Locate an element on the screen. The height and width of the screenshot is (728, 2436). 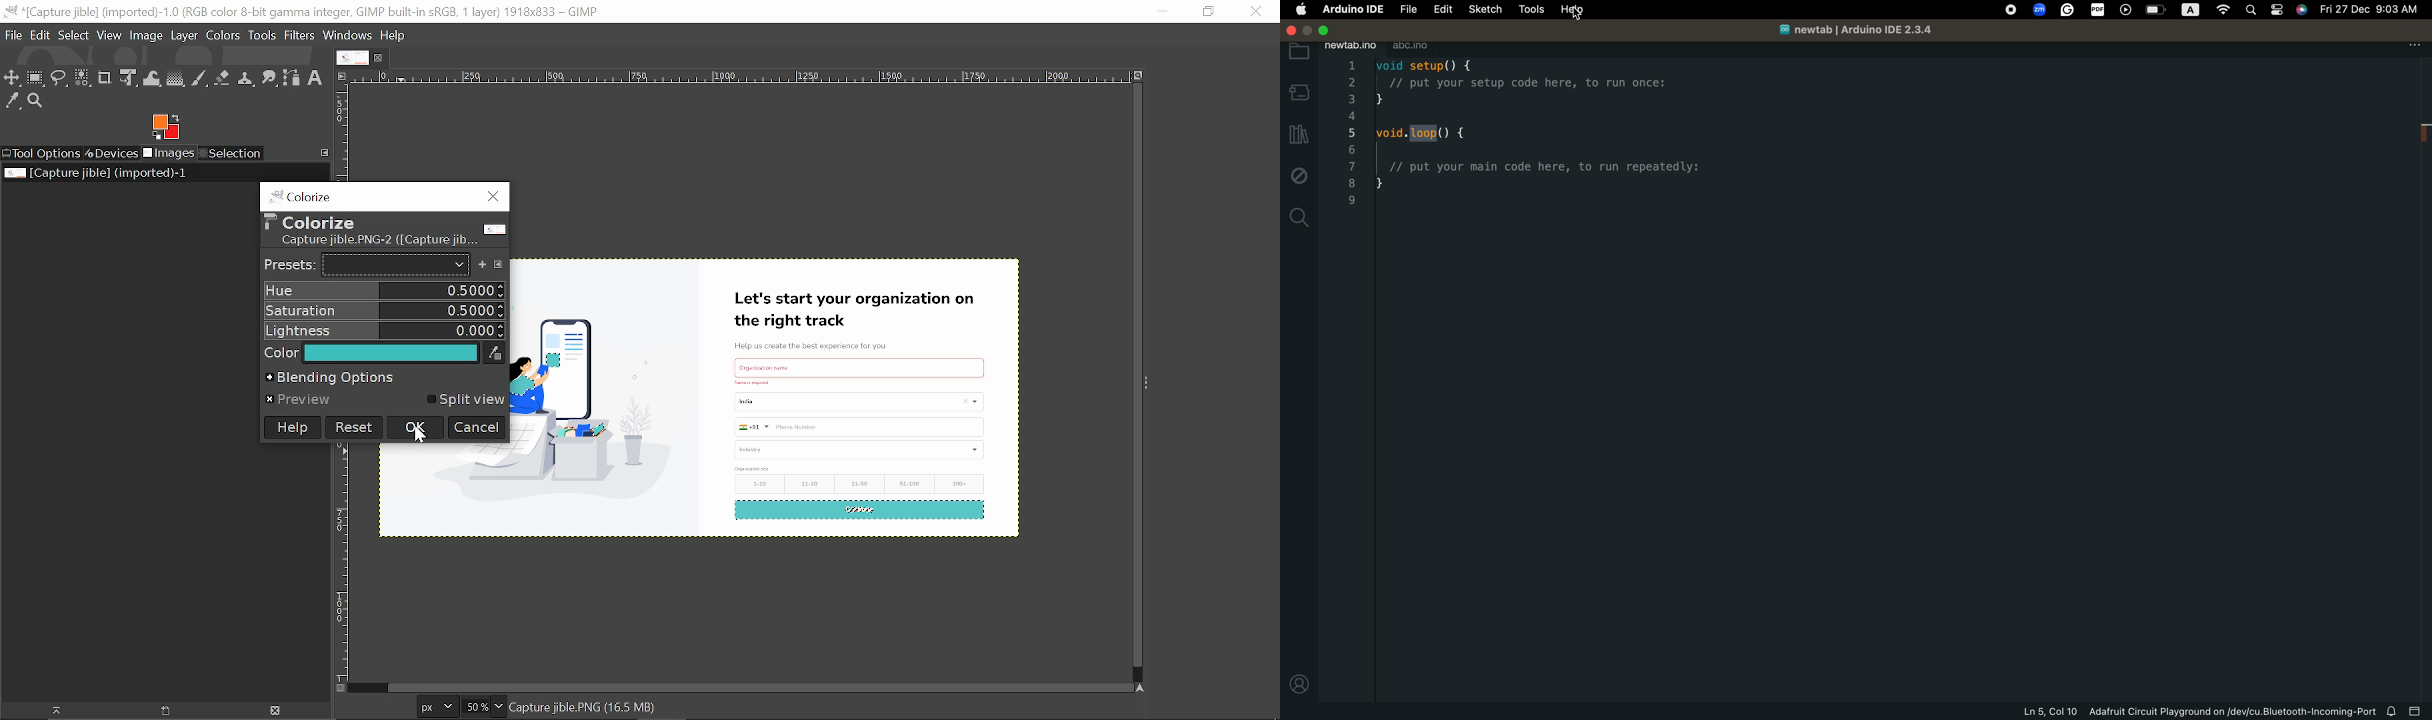
Eraser tool is located at coordinates (222, 78).